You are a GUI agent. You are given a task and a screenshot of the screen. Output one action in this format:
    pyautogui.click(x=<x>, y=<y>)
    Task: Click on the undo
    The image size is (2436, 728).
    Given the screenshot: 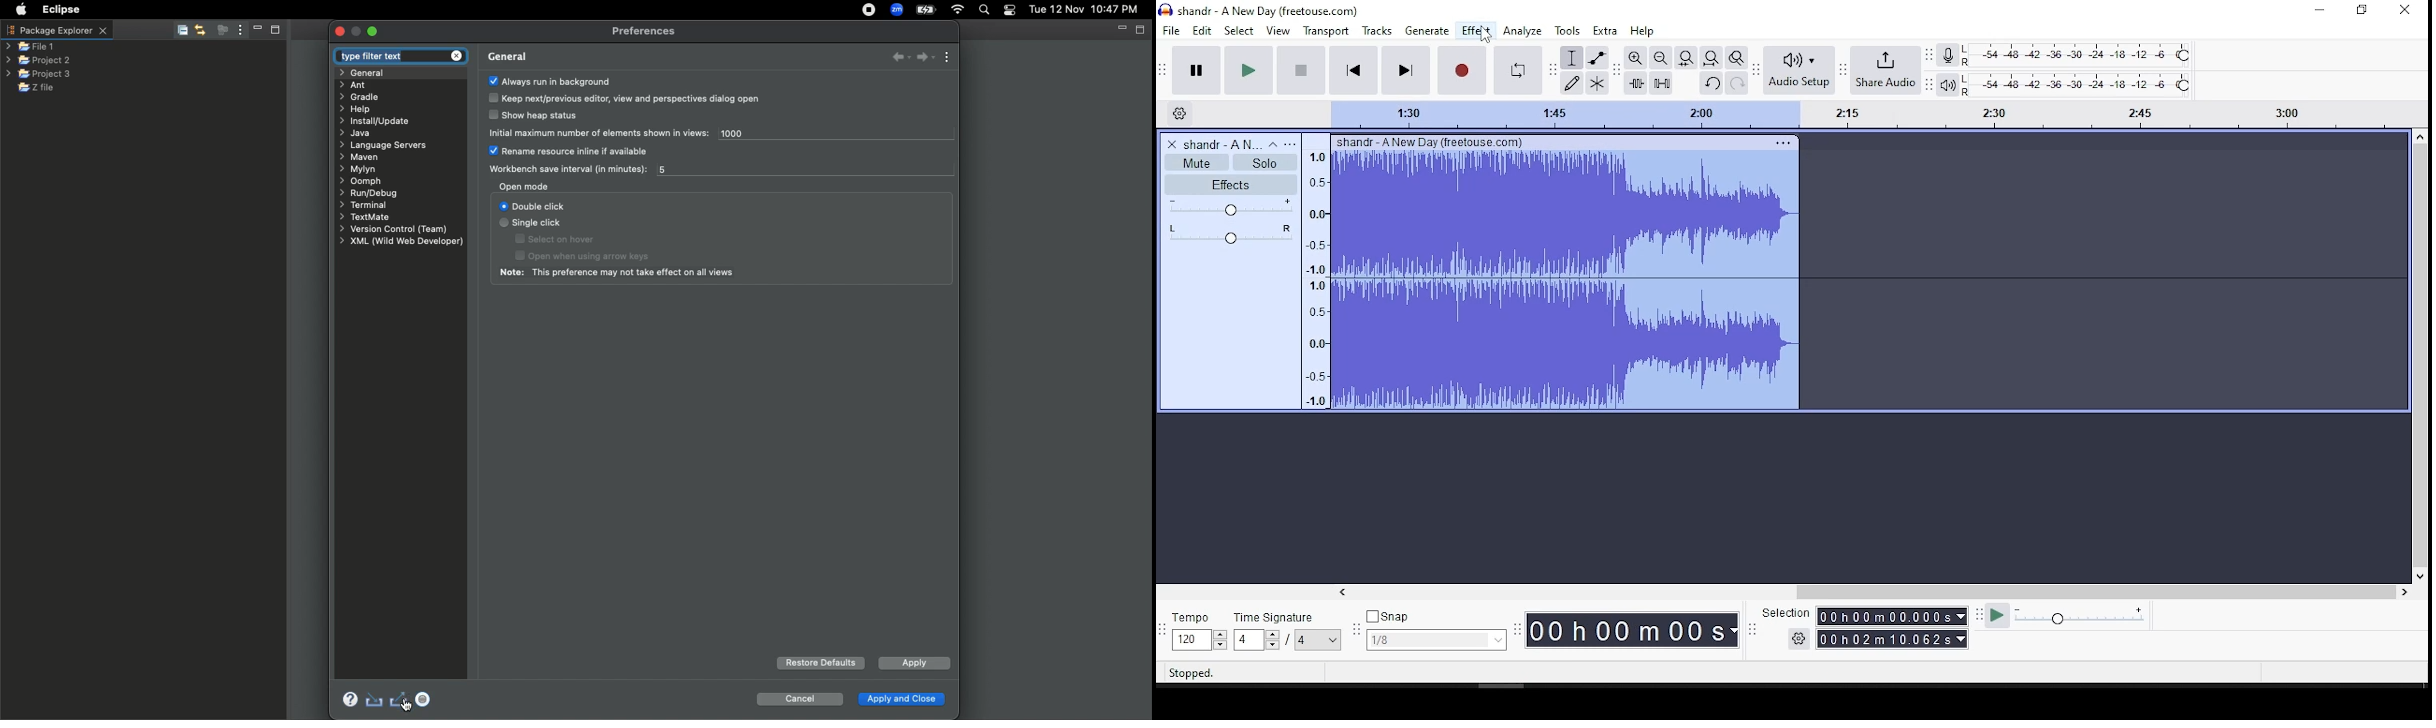 What is the action you would take?
    pyautogui.click(x=1712, y=82)
    